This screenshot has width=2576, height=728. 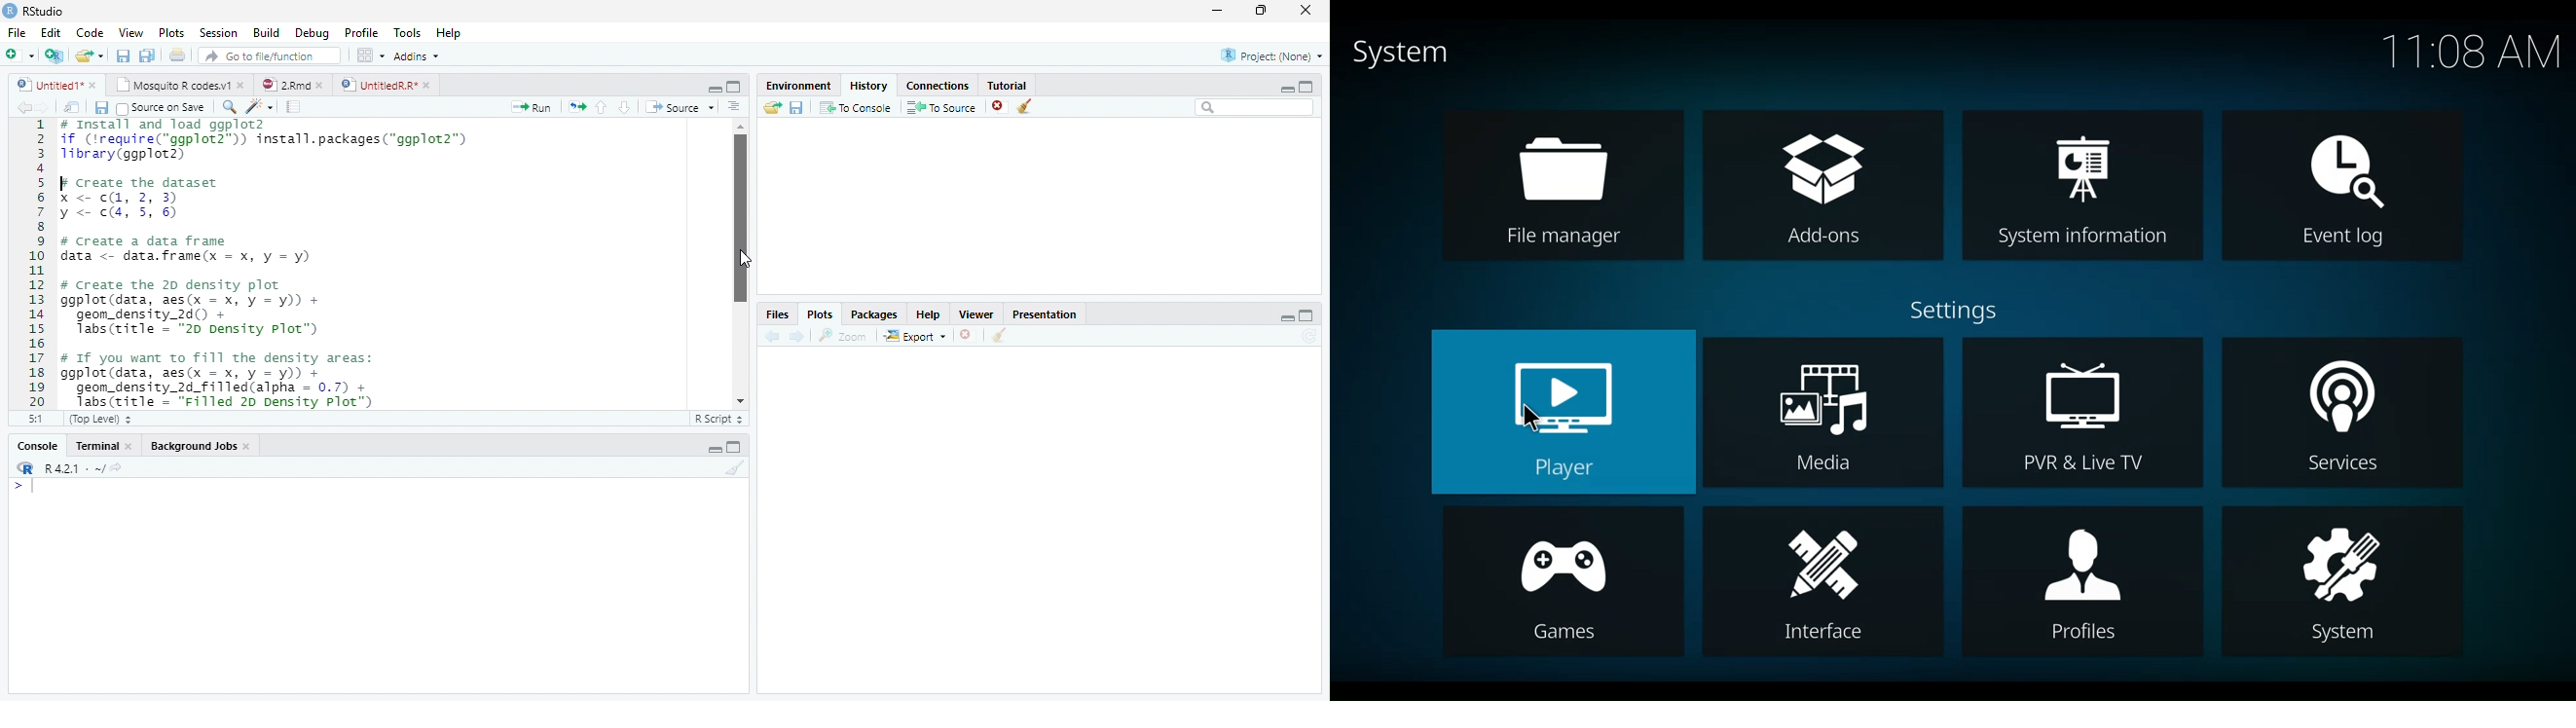 I want to click on Help, so click(x=448, y=34).